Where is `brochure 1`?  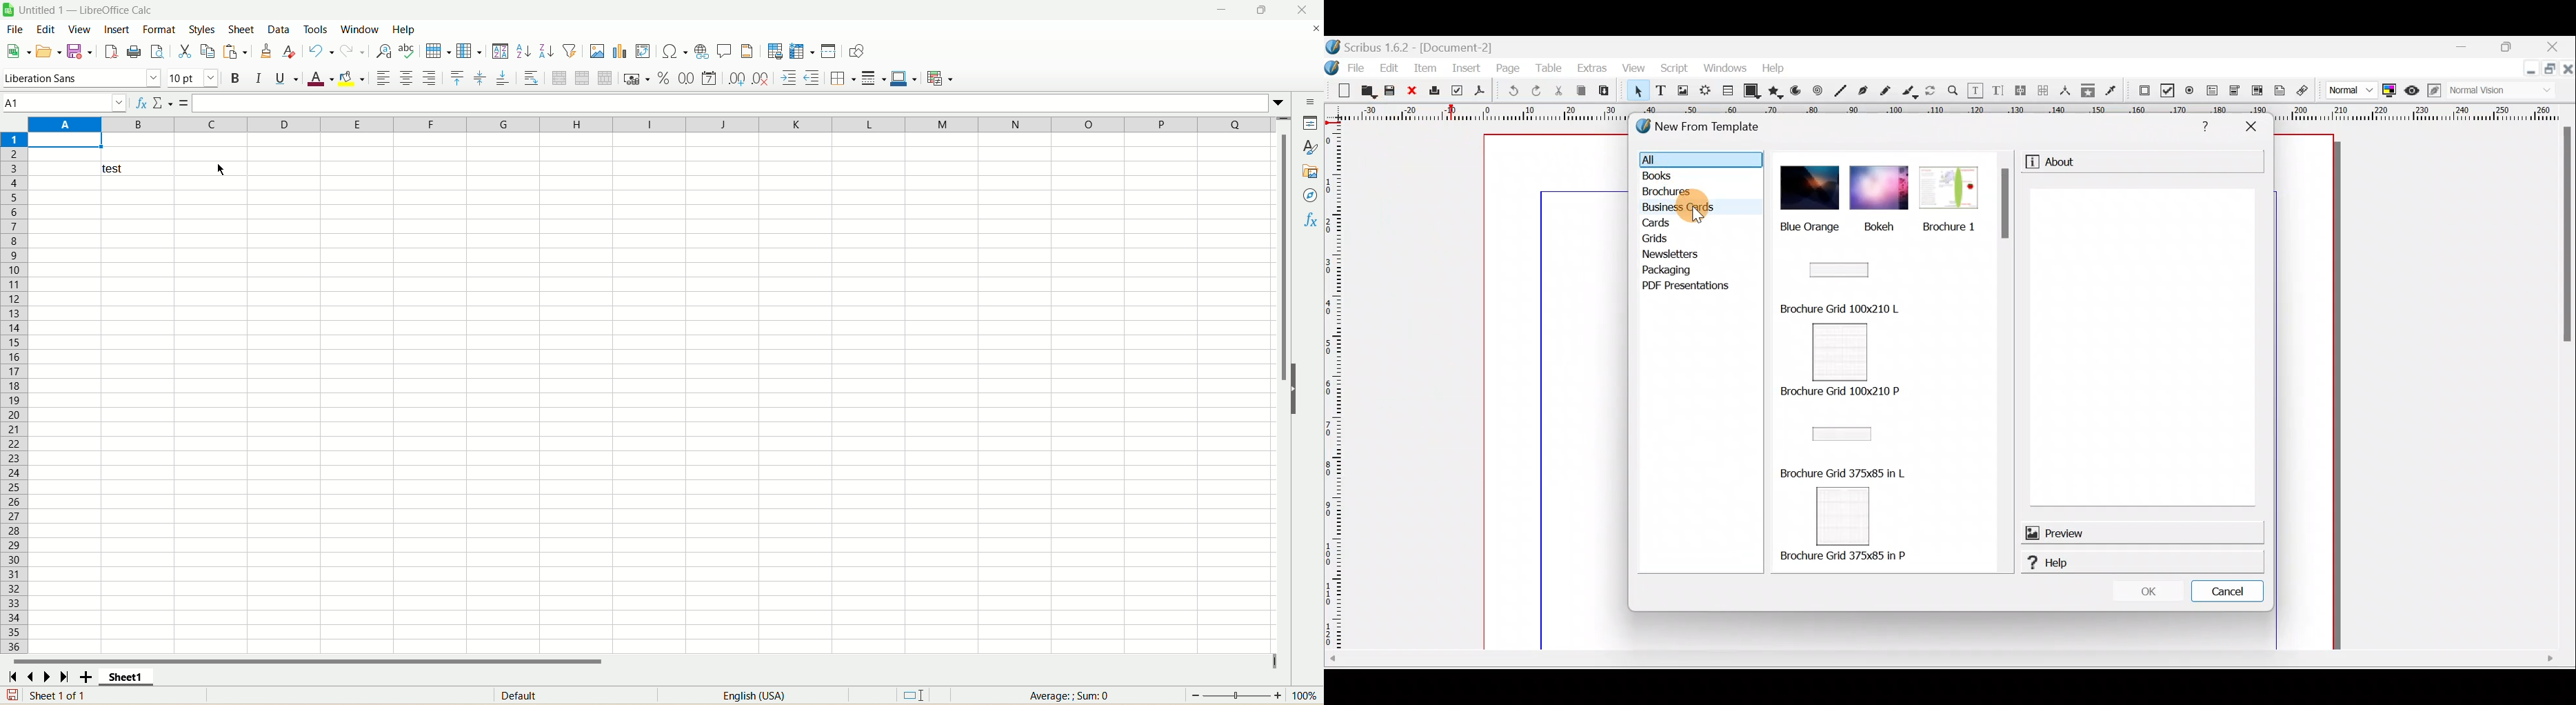
brochure 1 is located at coordinates (1951, 187).